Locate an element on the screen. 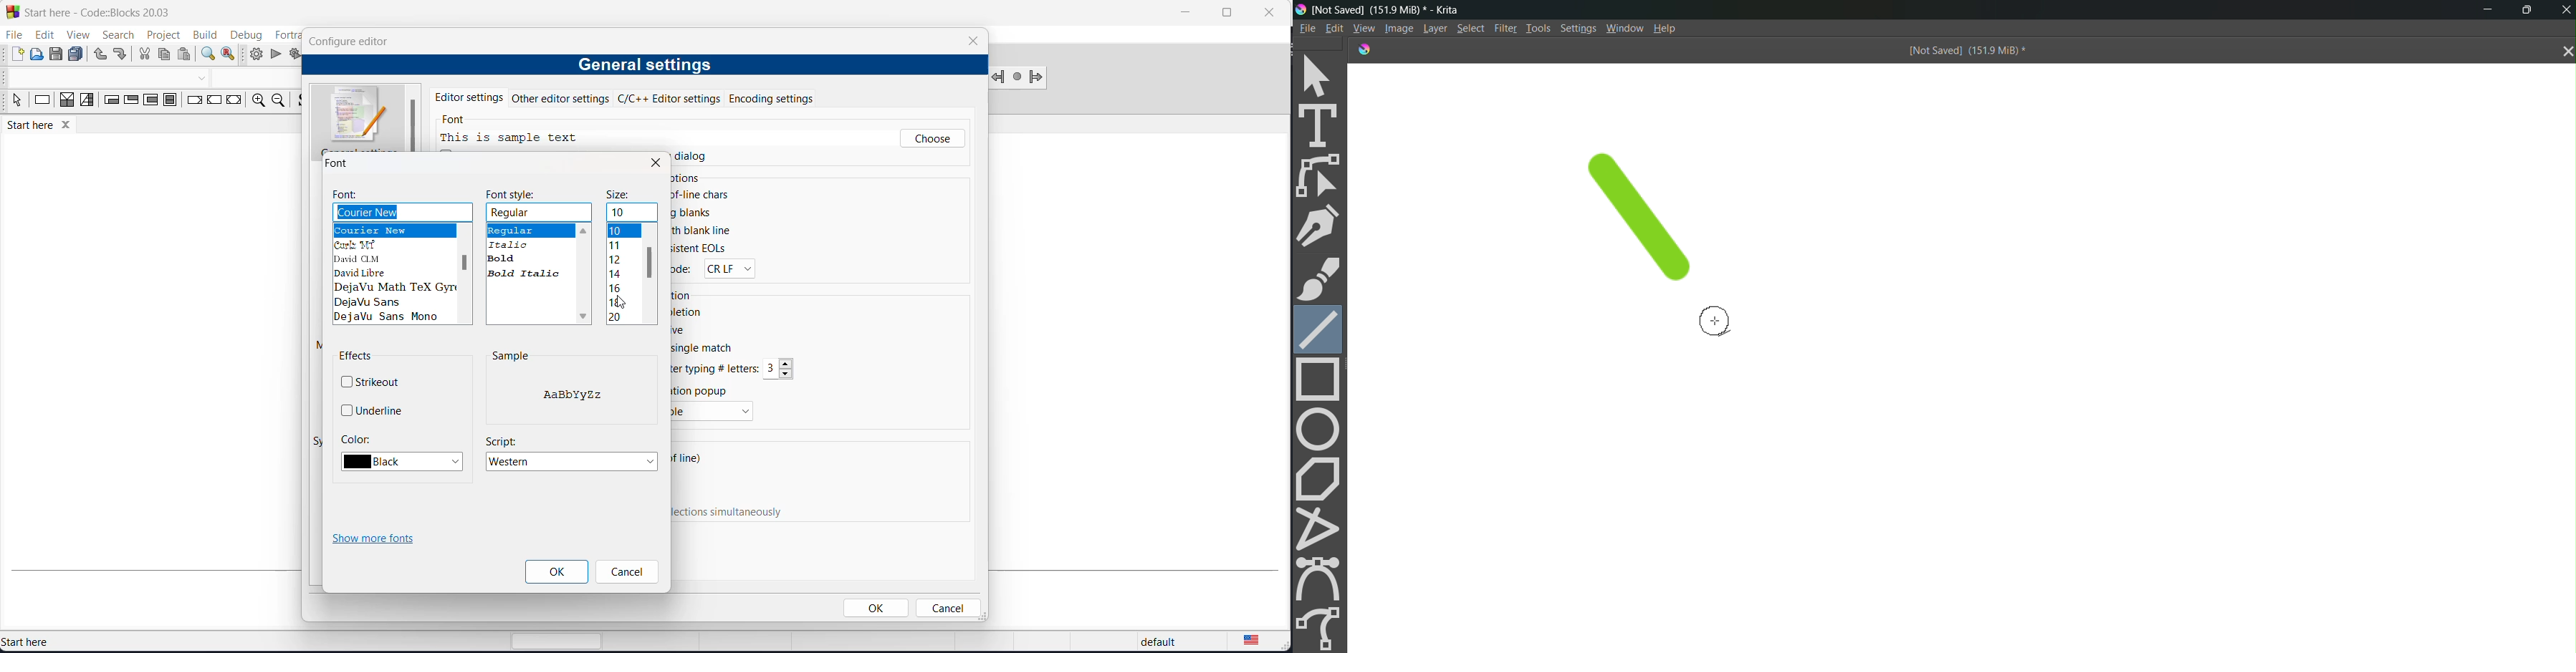  Typing letters is located at coordinates (717, 369).